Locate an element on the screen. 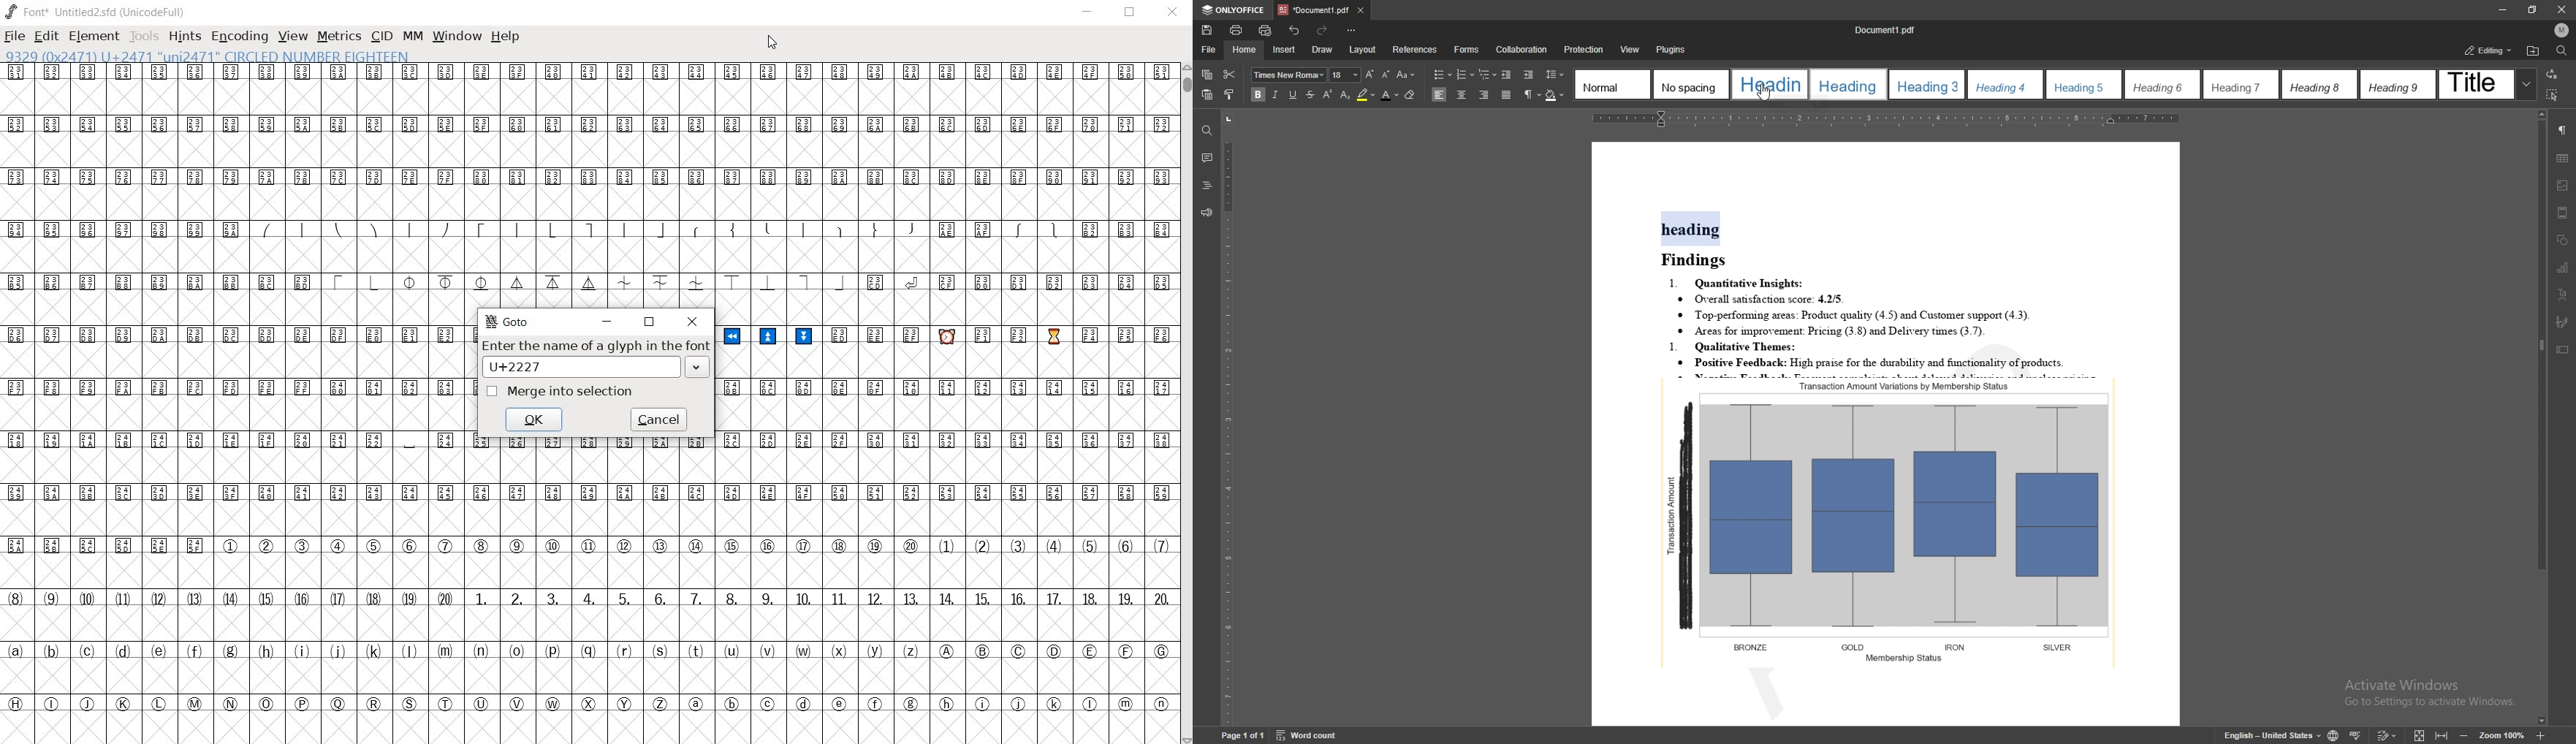 The image size is (2576, 756). font color is located at coordinates (1391, 95).